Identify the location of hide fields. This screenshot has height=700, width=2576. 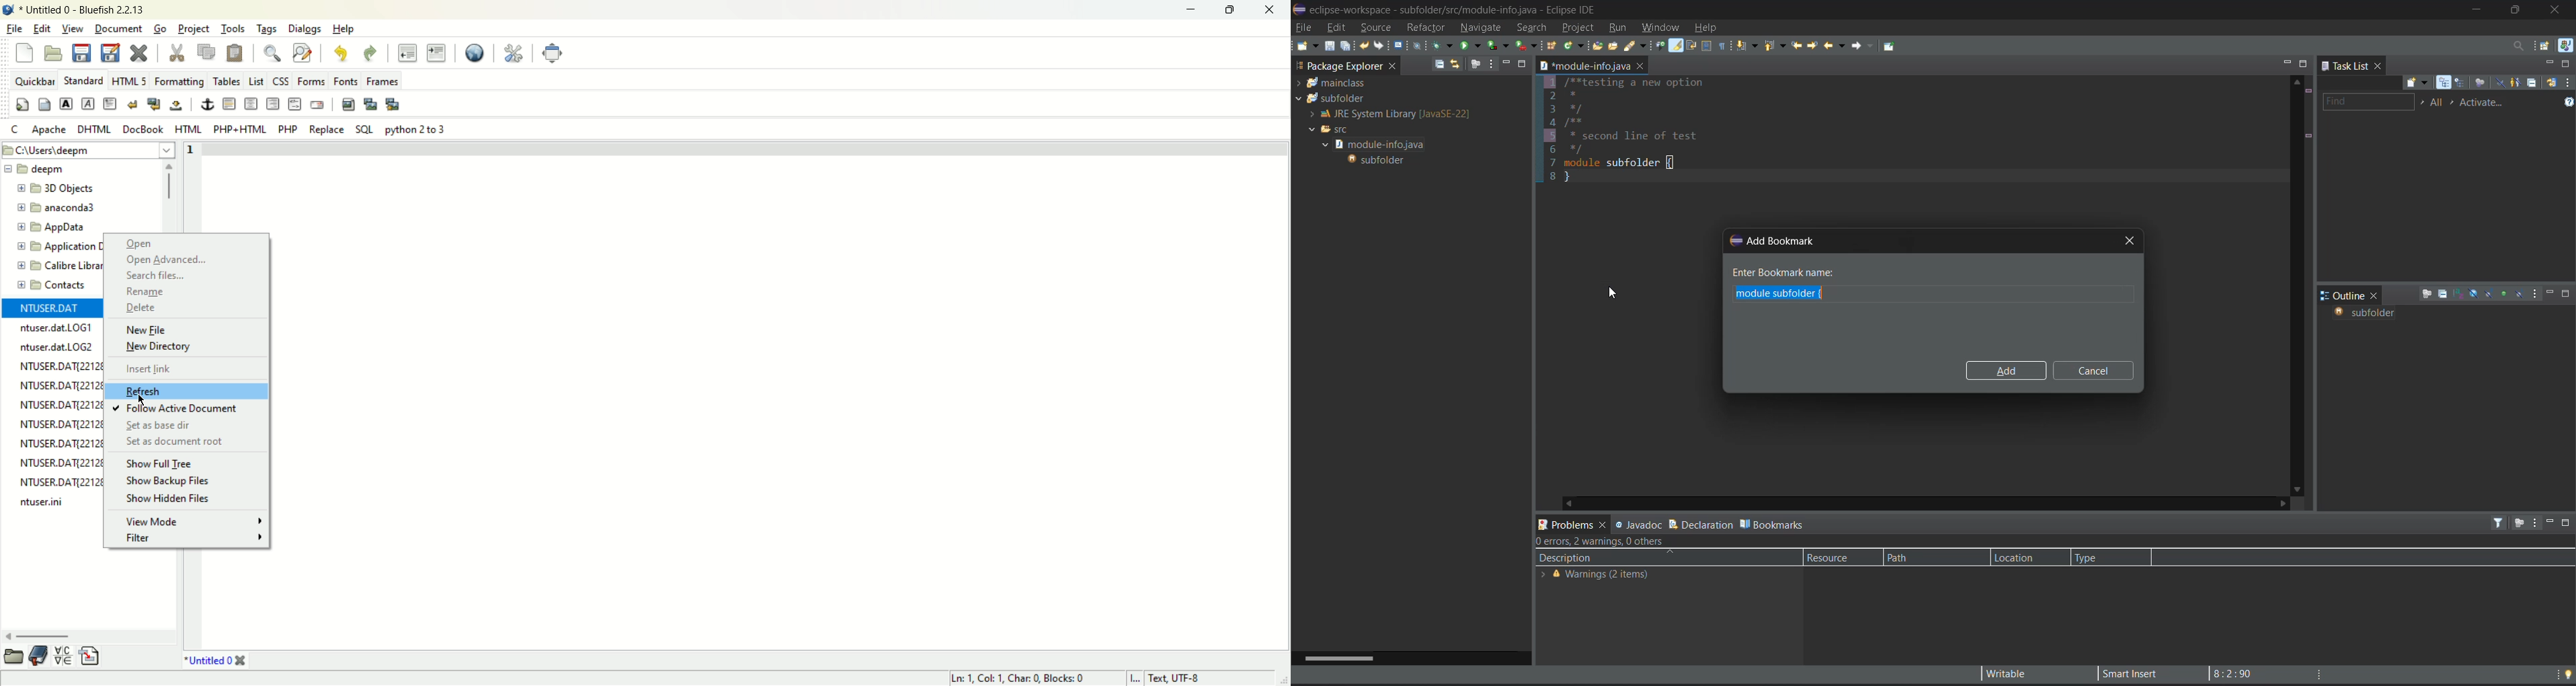
(2474, 293).